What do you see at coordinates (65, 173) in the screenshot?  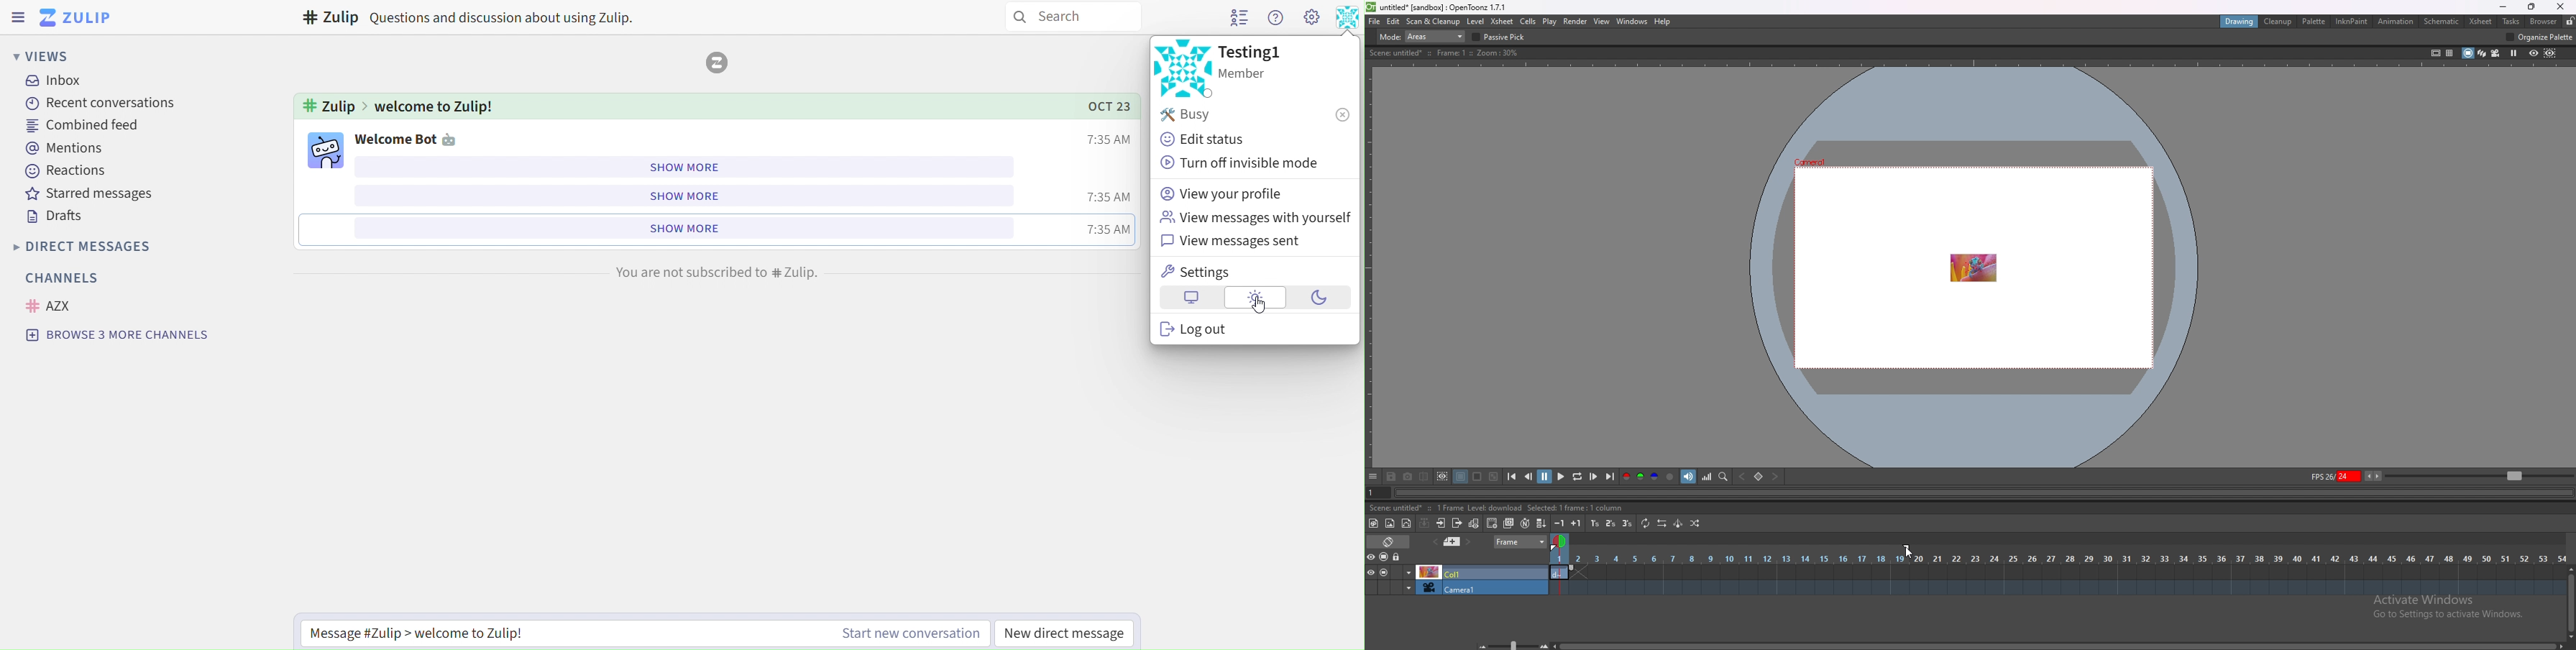 I see `reactions` at bounding box center [65, 173].